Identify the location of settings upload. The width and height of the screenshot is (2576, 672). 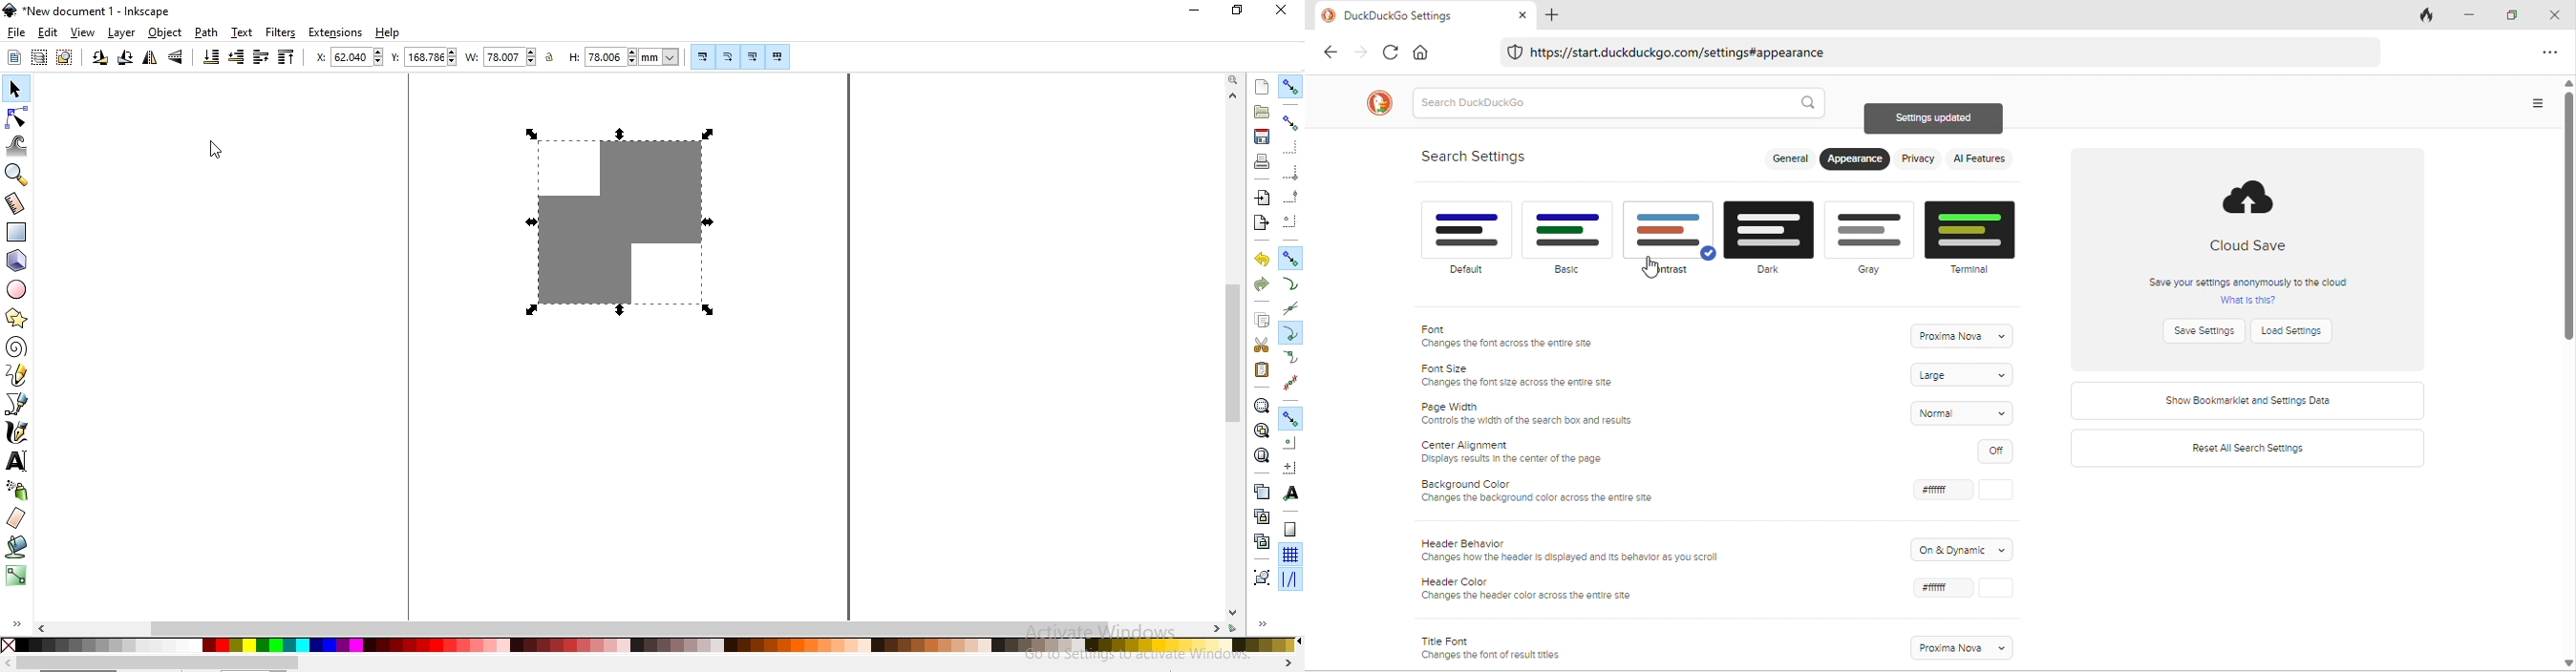
(1936, 120).